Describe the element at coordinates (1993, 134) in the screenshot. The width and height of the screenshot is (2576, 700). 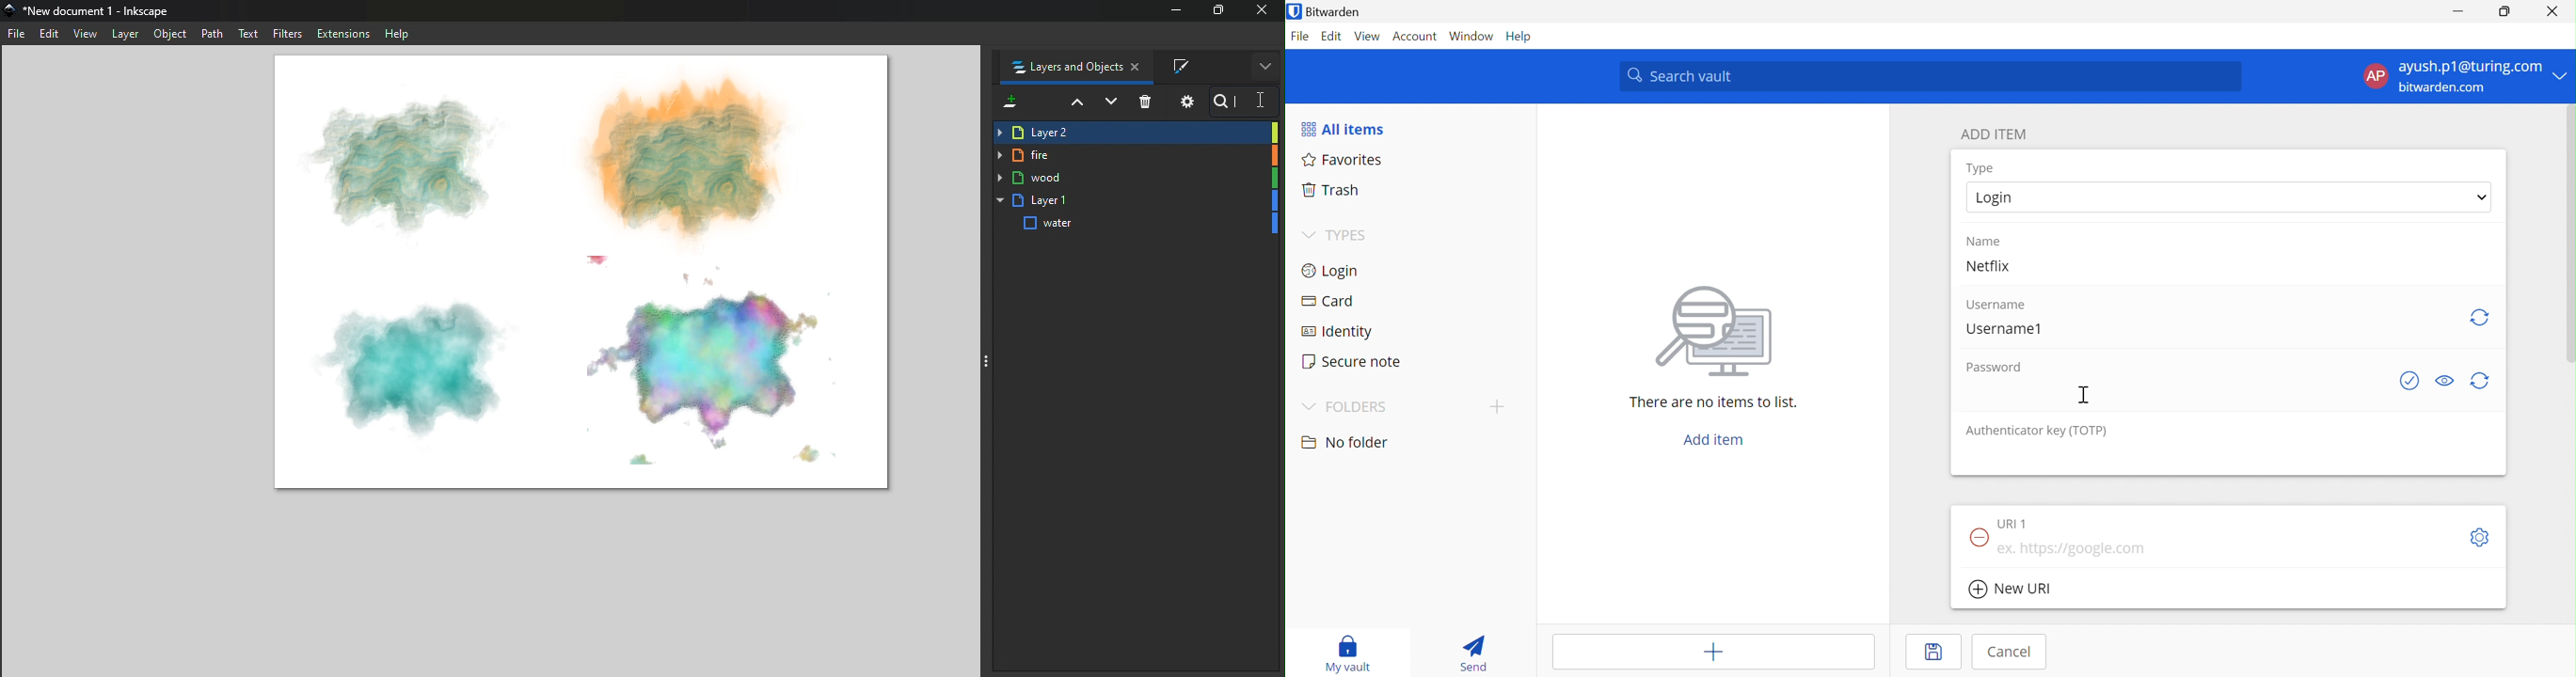
I see `ADD ITEM` at that location.